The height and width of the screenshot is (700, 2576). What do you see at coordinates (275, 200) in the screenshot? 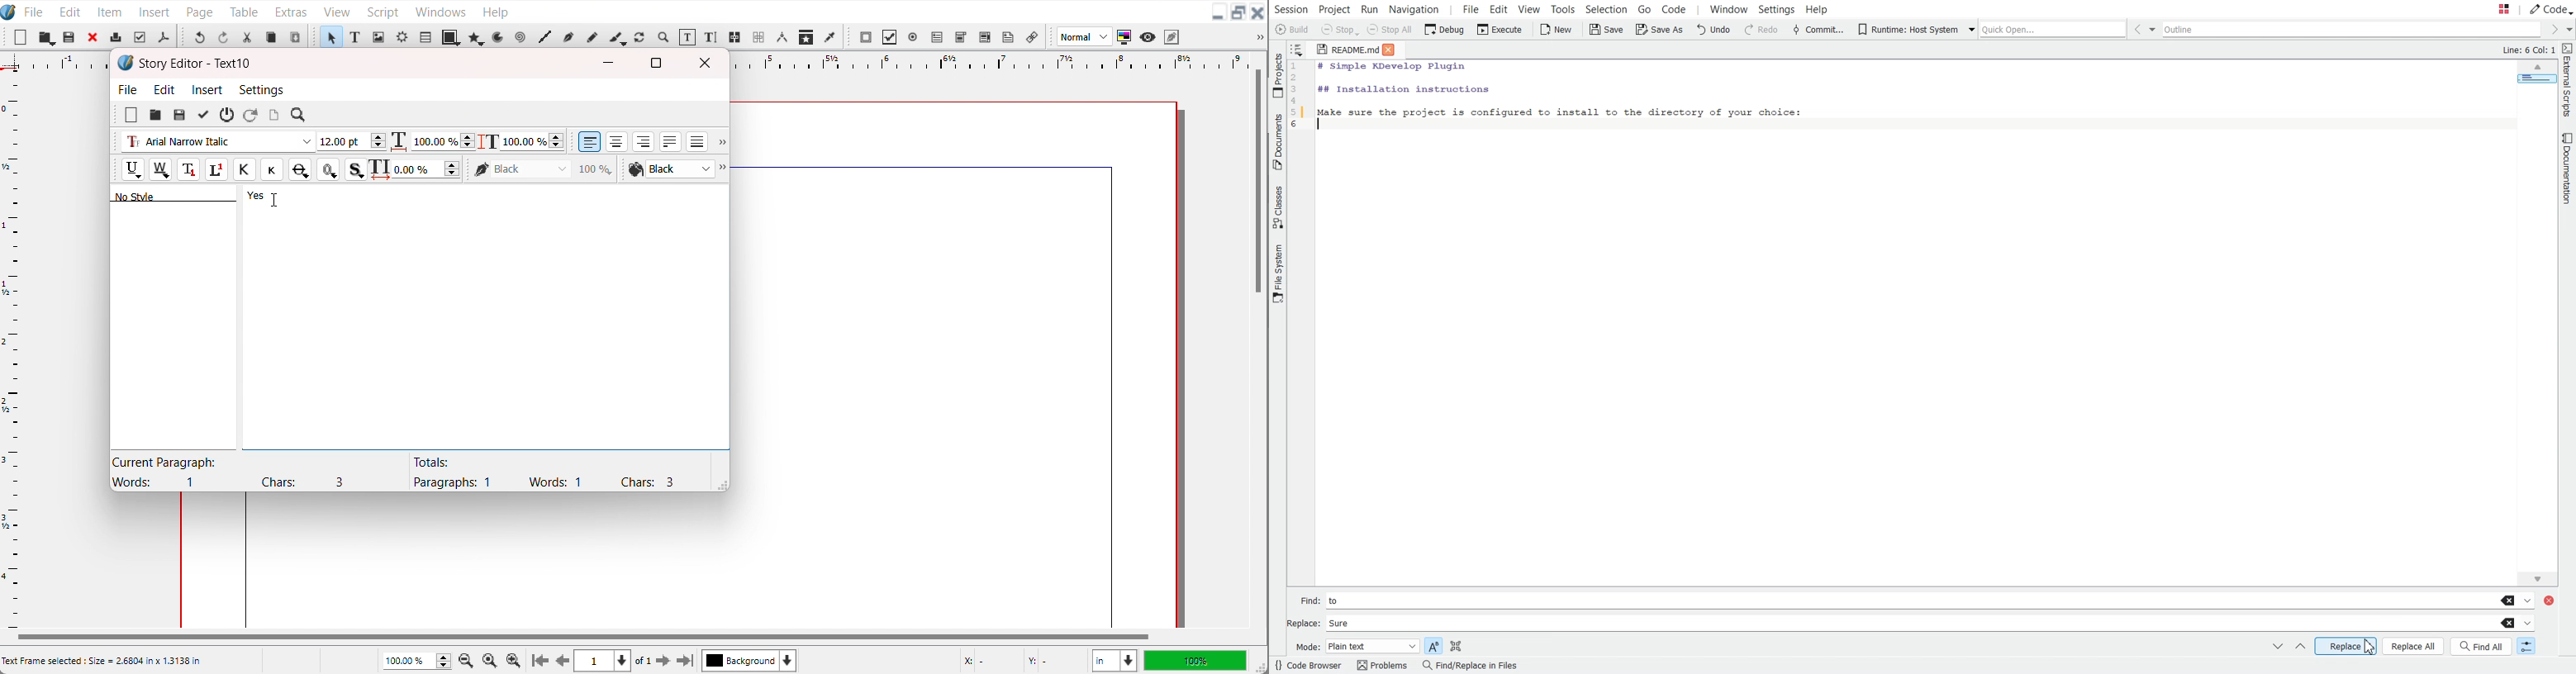
I see `Text Cursor` at bounding box center [275, 200].